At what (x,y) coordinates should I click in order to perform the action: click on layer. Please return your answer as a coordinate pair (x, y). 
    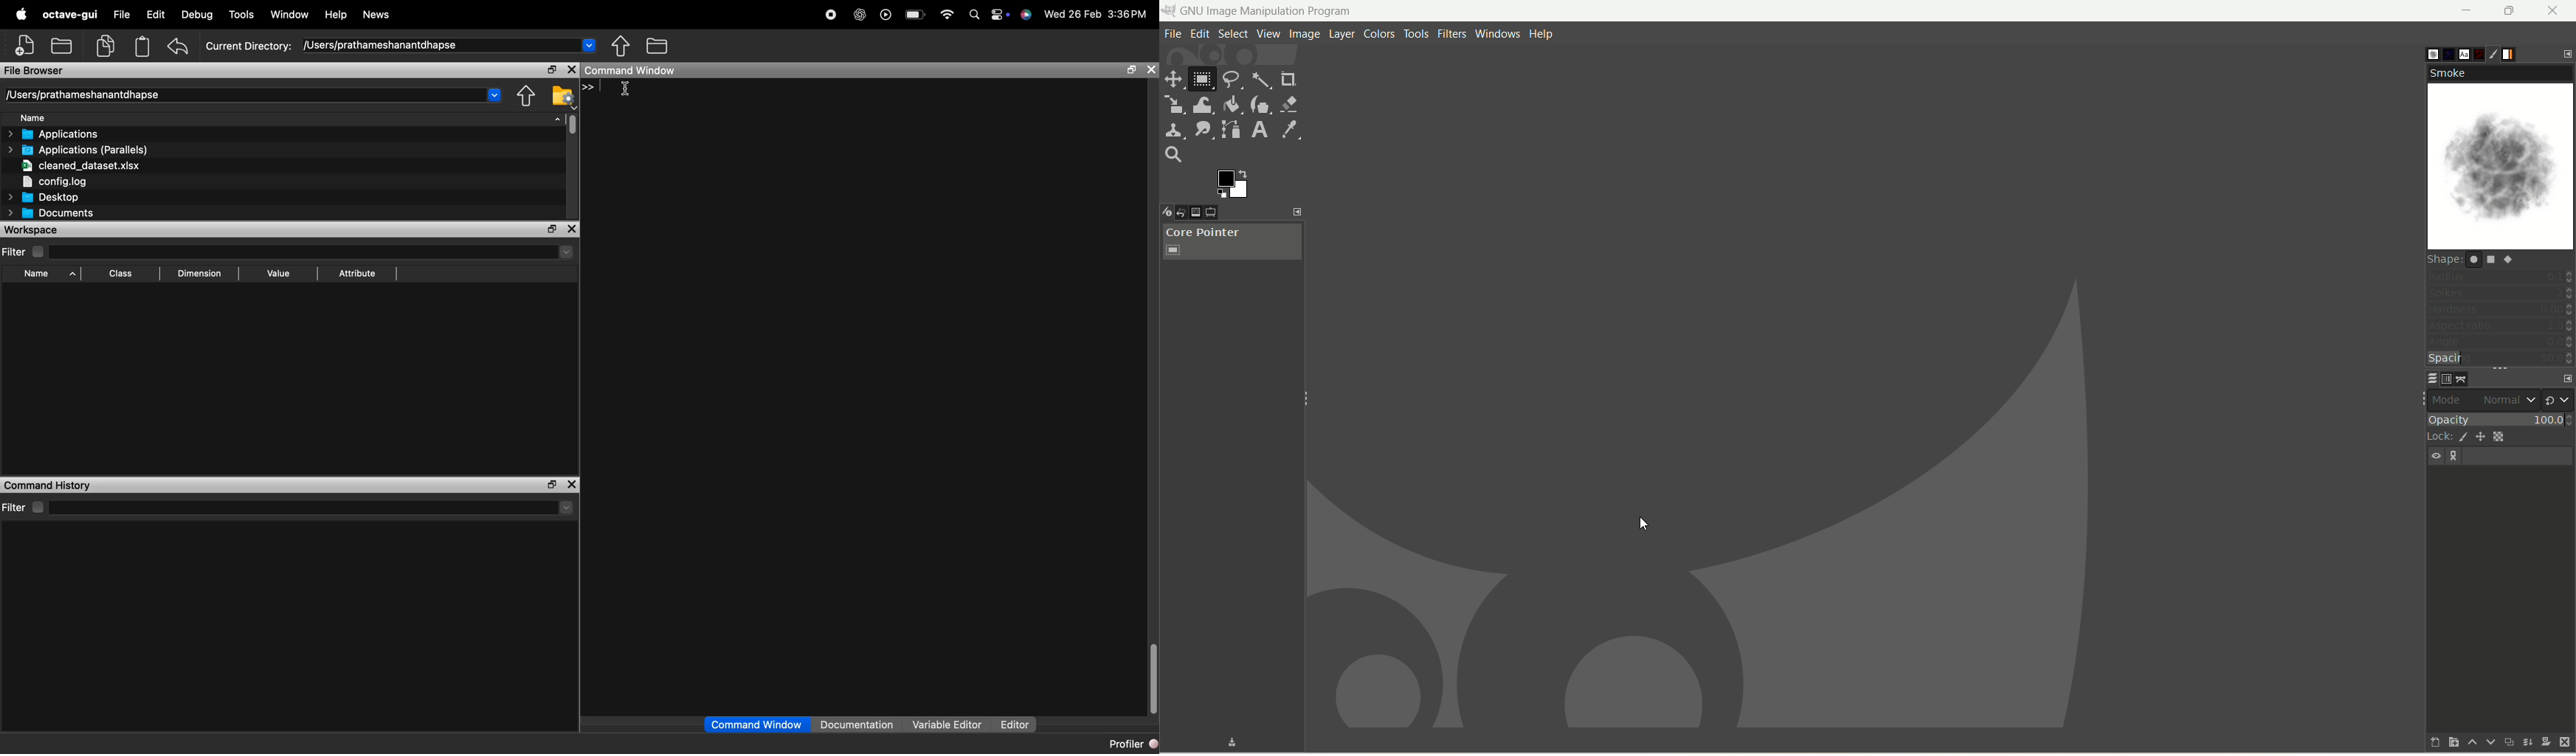
    Looking at the image, I should click on (1340, 35).